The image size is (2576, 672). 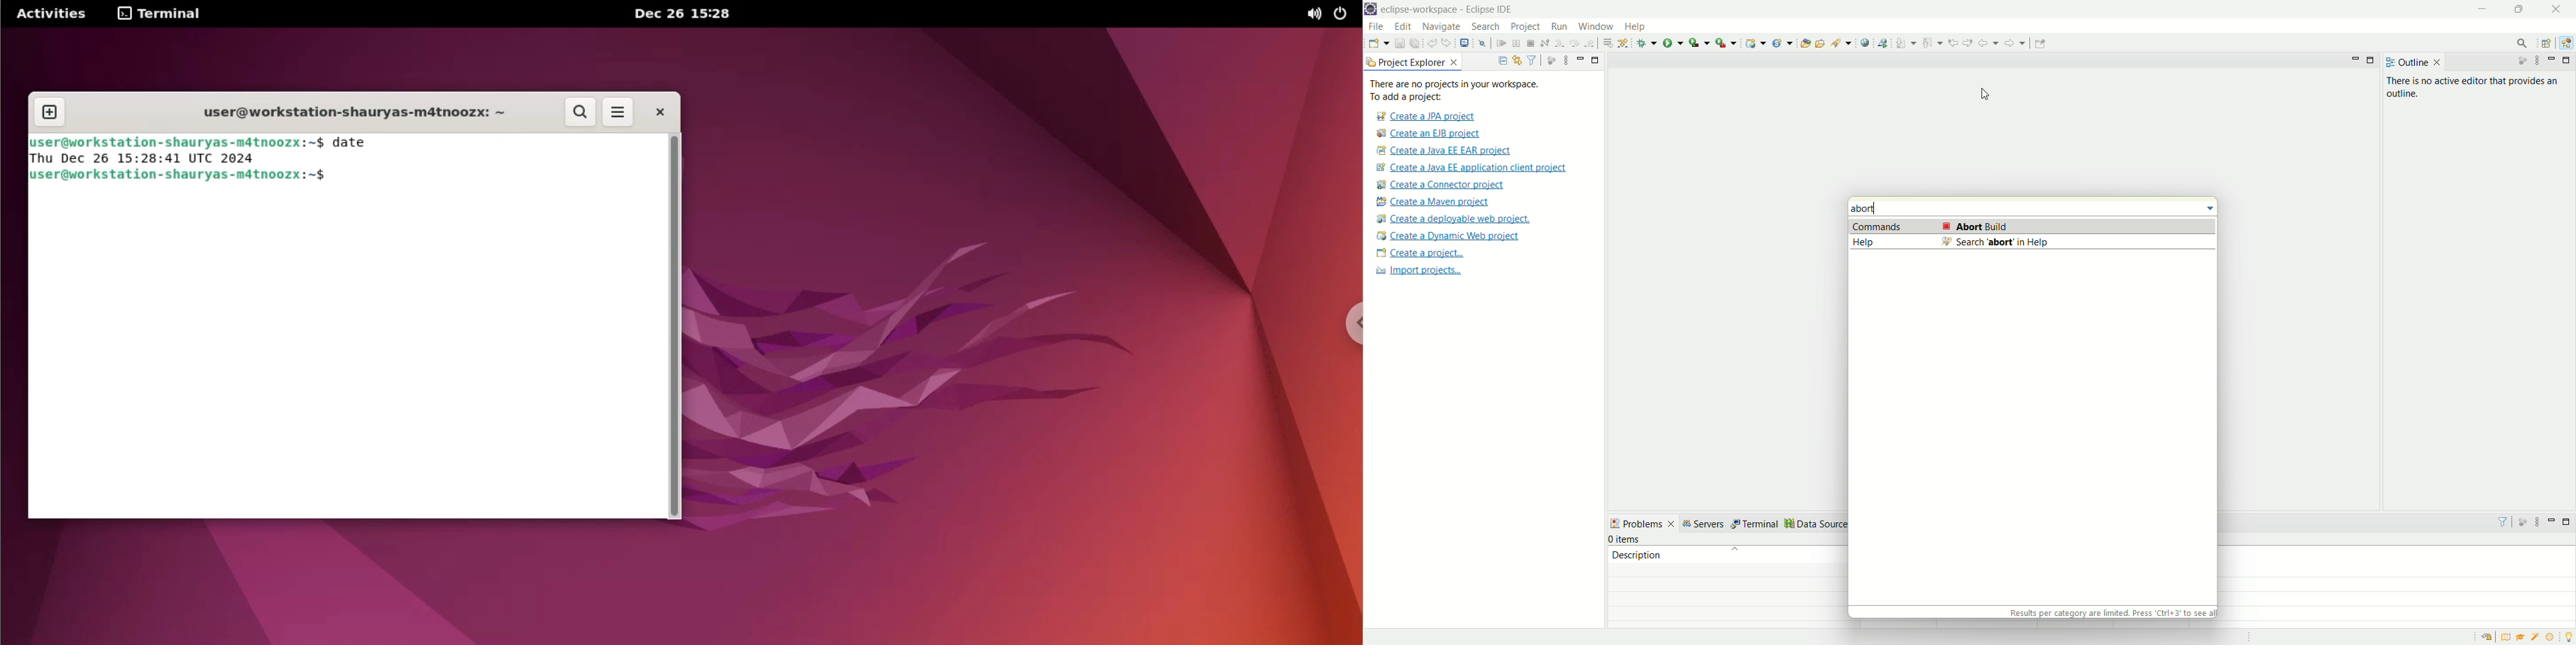 I want to click on save, so click(x=1396, y=43).